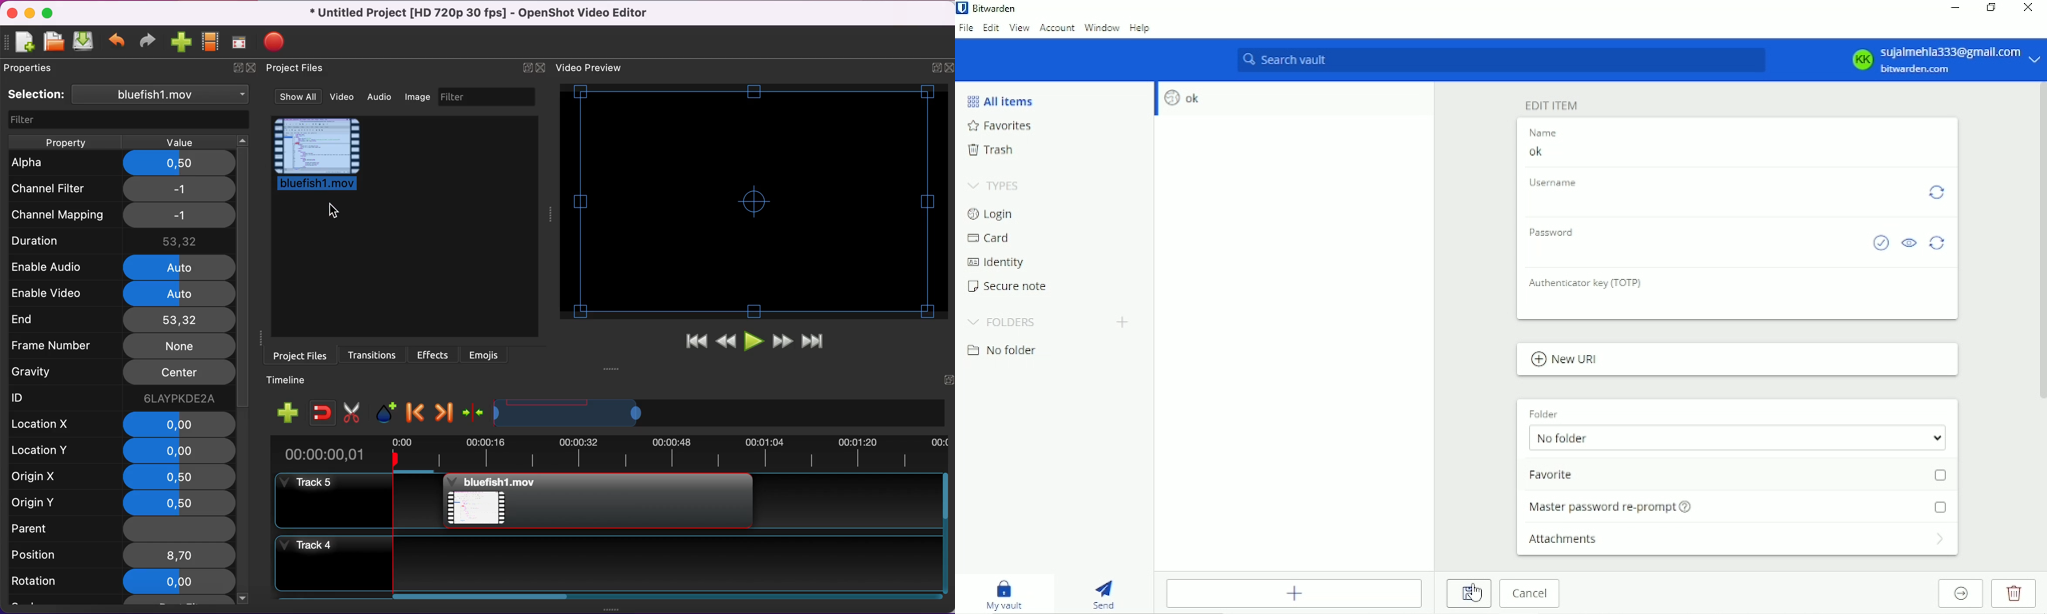  Describe the element at coordinates (962, 8) in the screenshot. I see `bitwarden logo` at that location.